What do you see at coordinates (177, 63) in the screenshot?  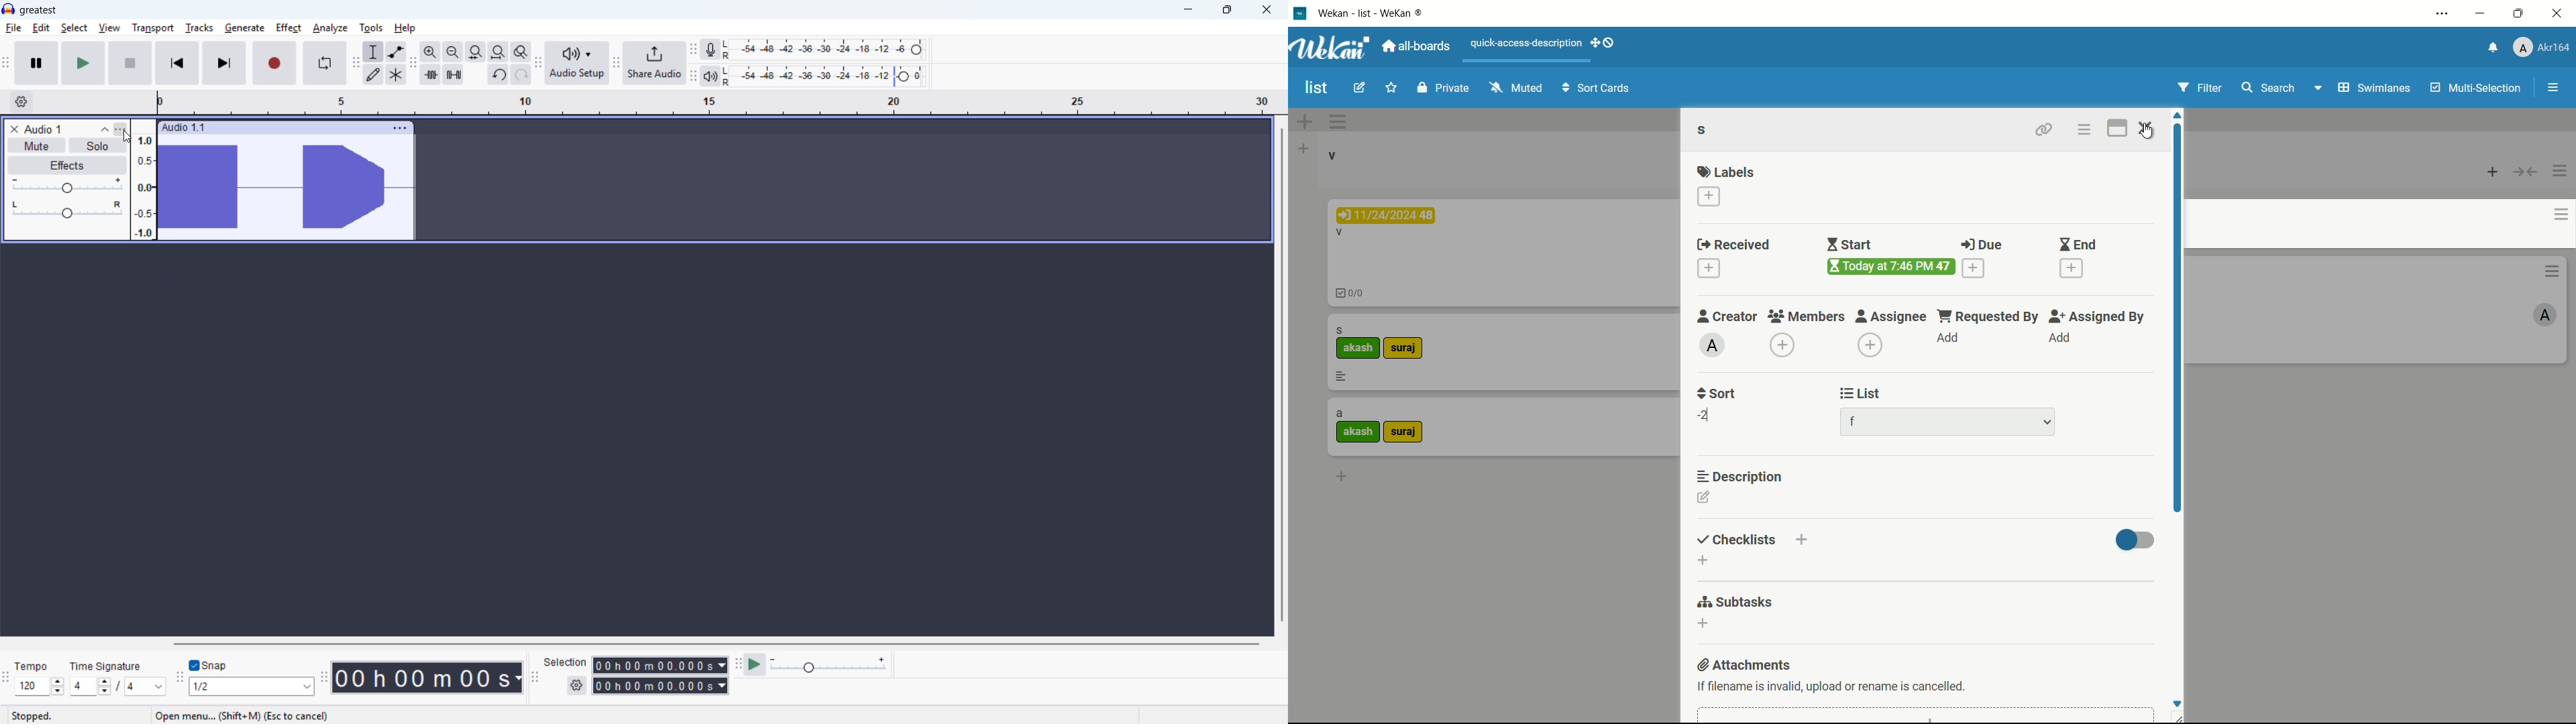 I see `Skip to start ` at bounding box center [177, 63].